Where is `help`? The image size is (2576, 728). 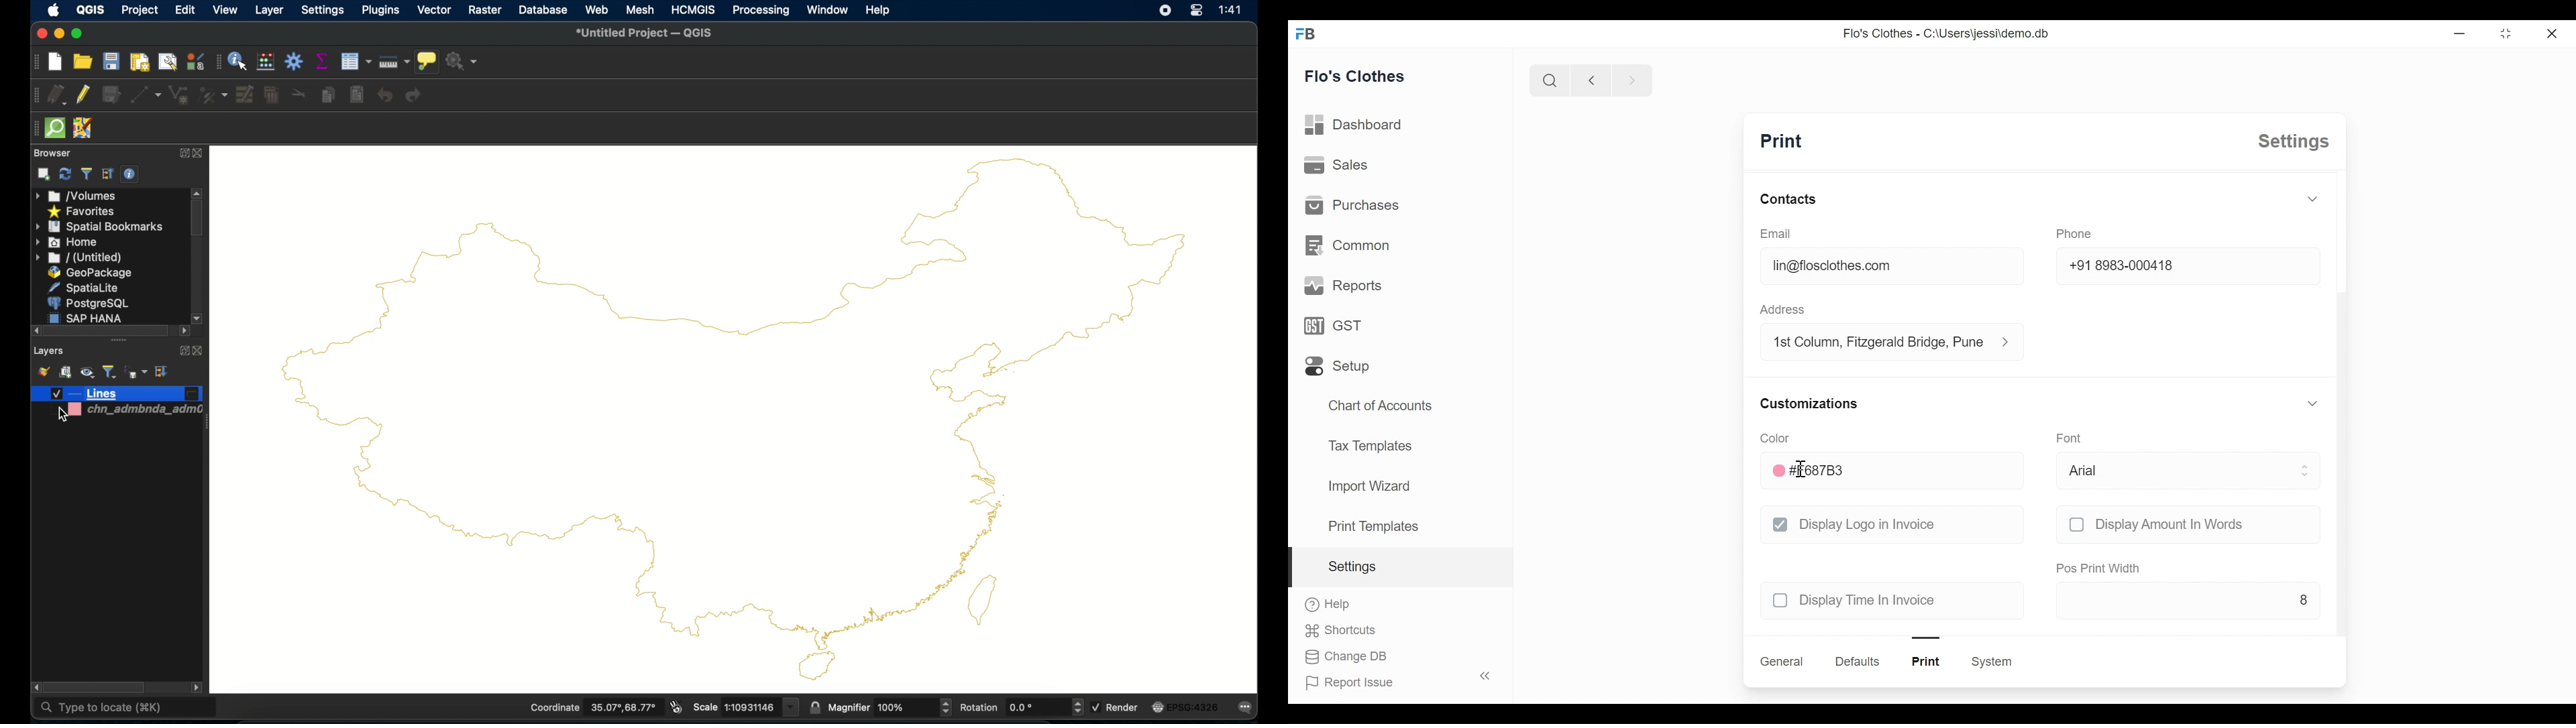 help is located at coordinates (1328, 604).